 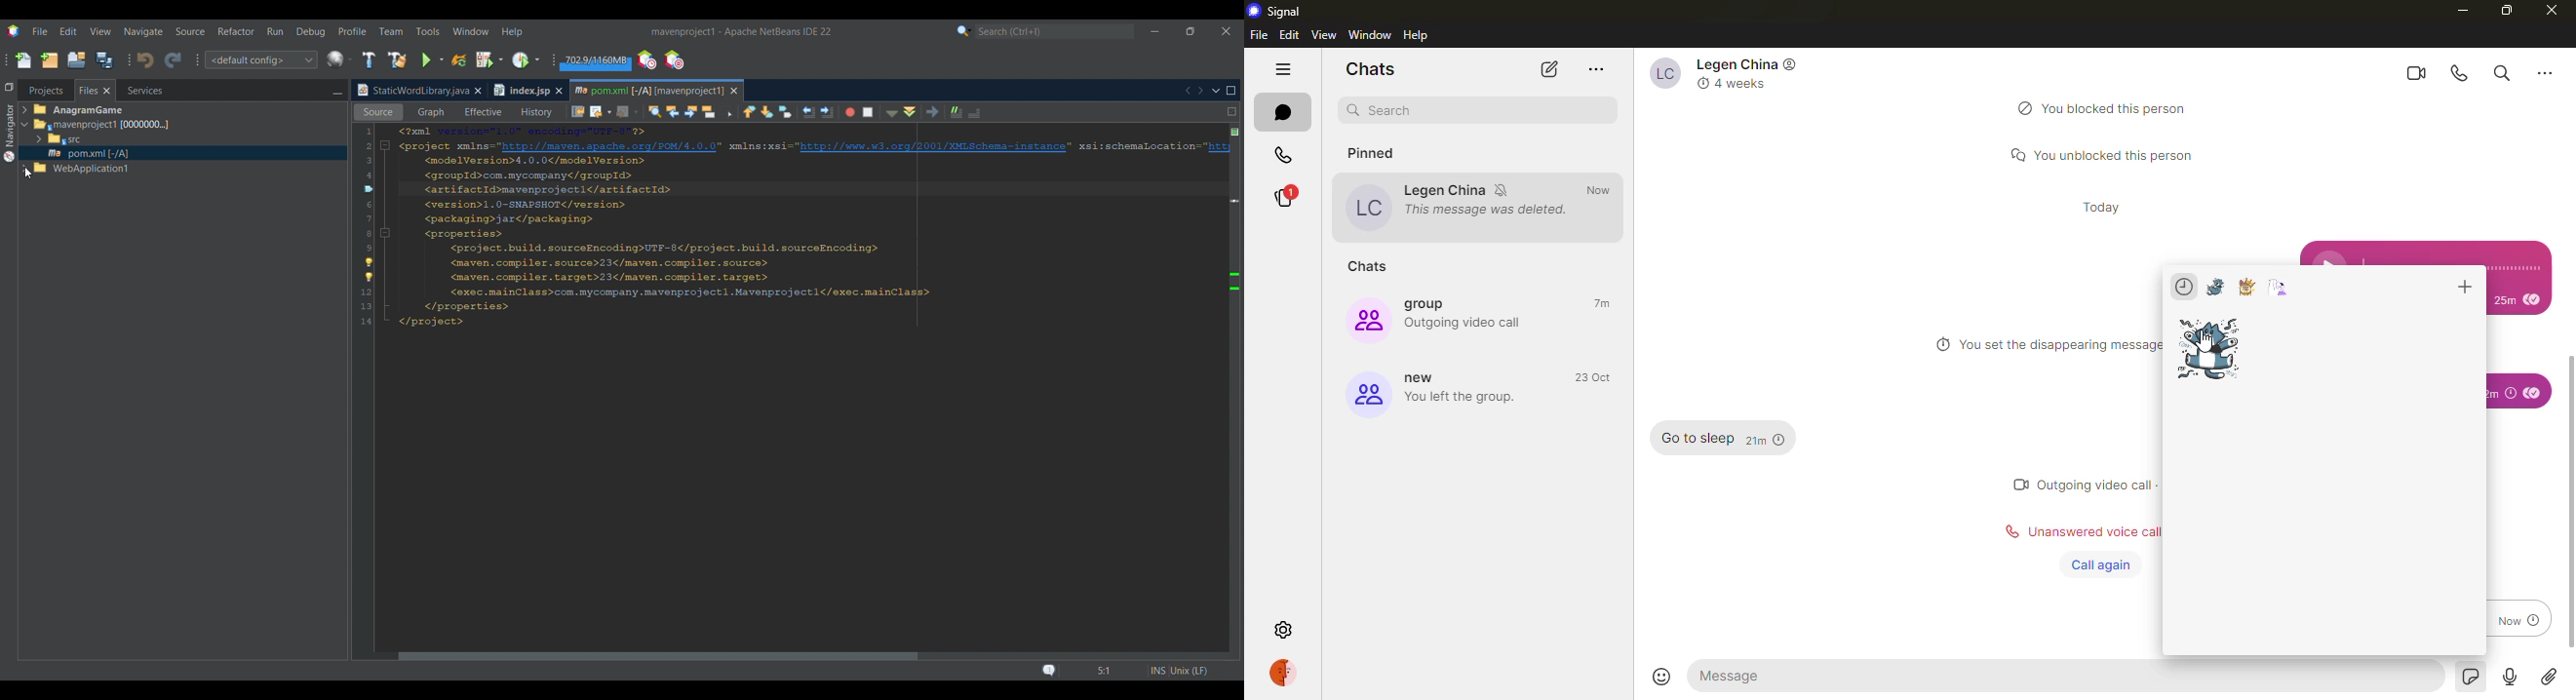 What do you see at coordinates (1604, 190) in the screenshot?
I see `now` at bounding box center [1604, 190].